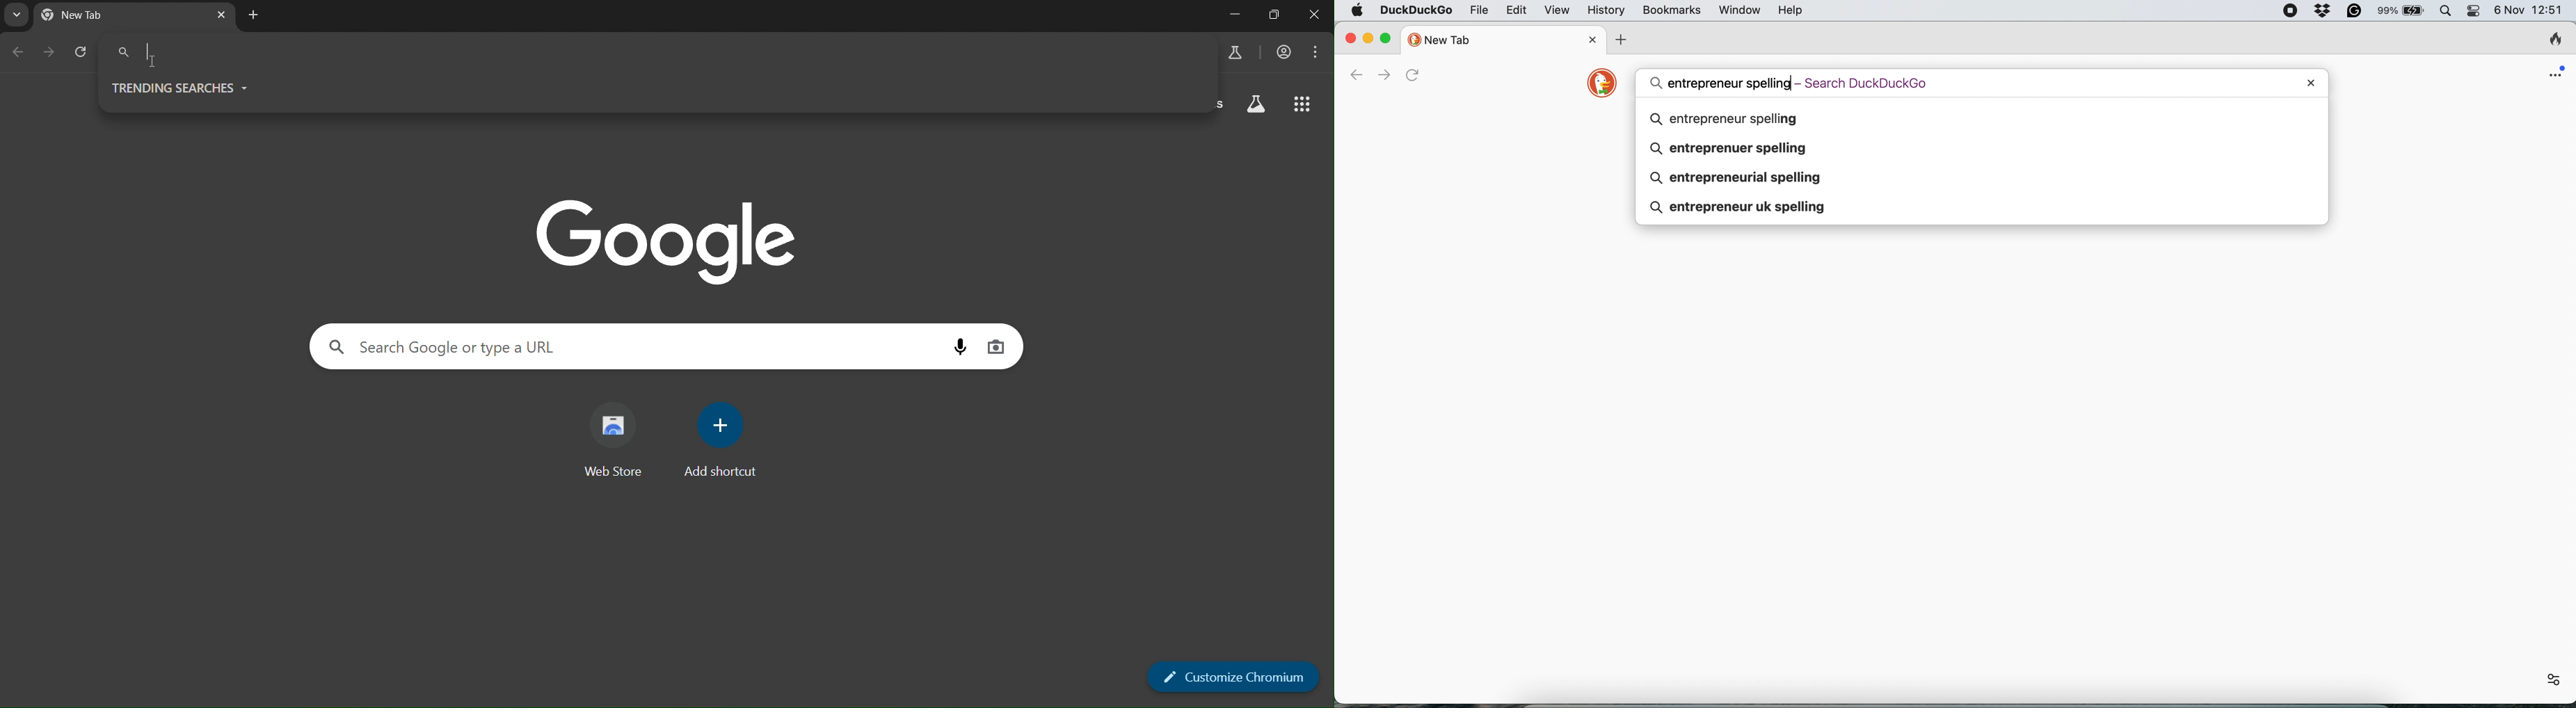  Describe the element at coordinates (15, 15) in the screenshot. I see `search tabs` at that location.